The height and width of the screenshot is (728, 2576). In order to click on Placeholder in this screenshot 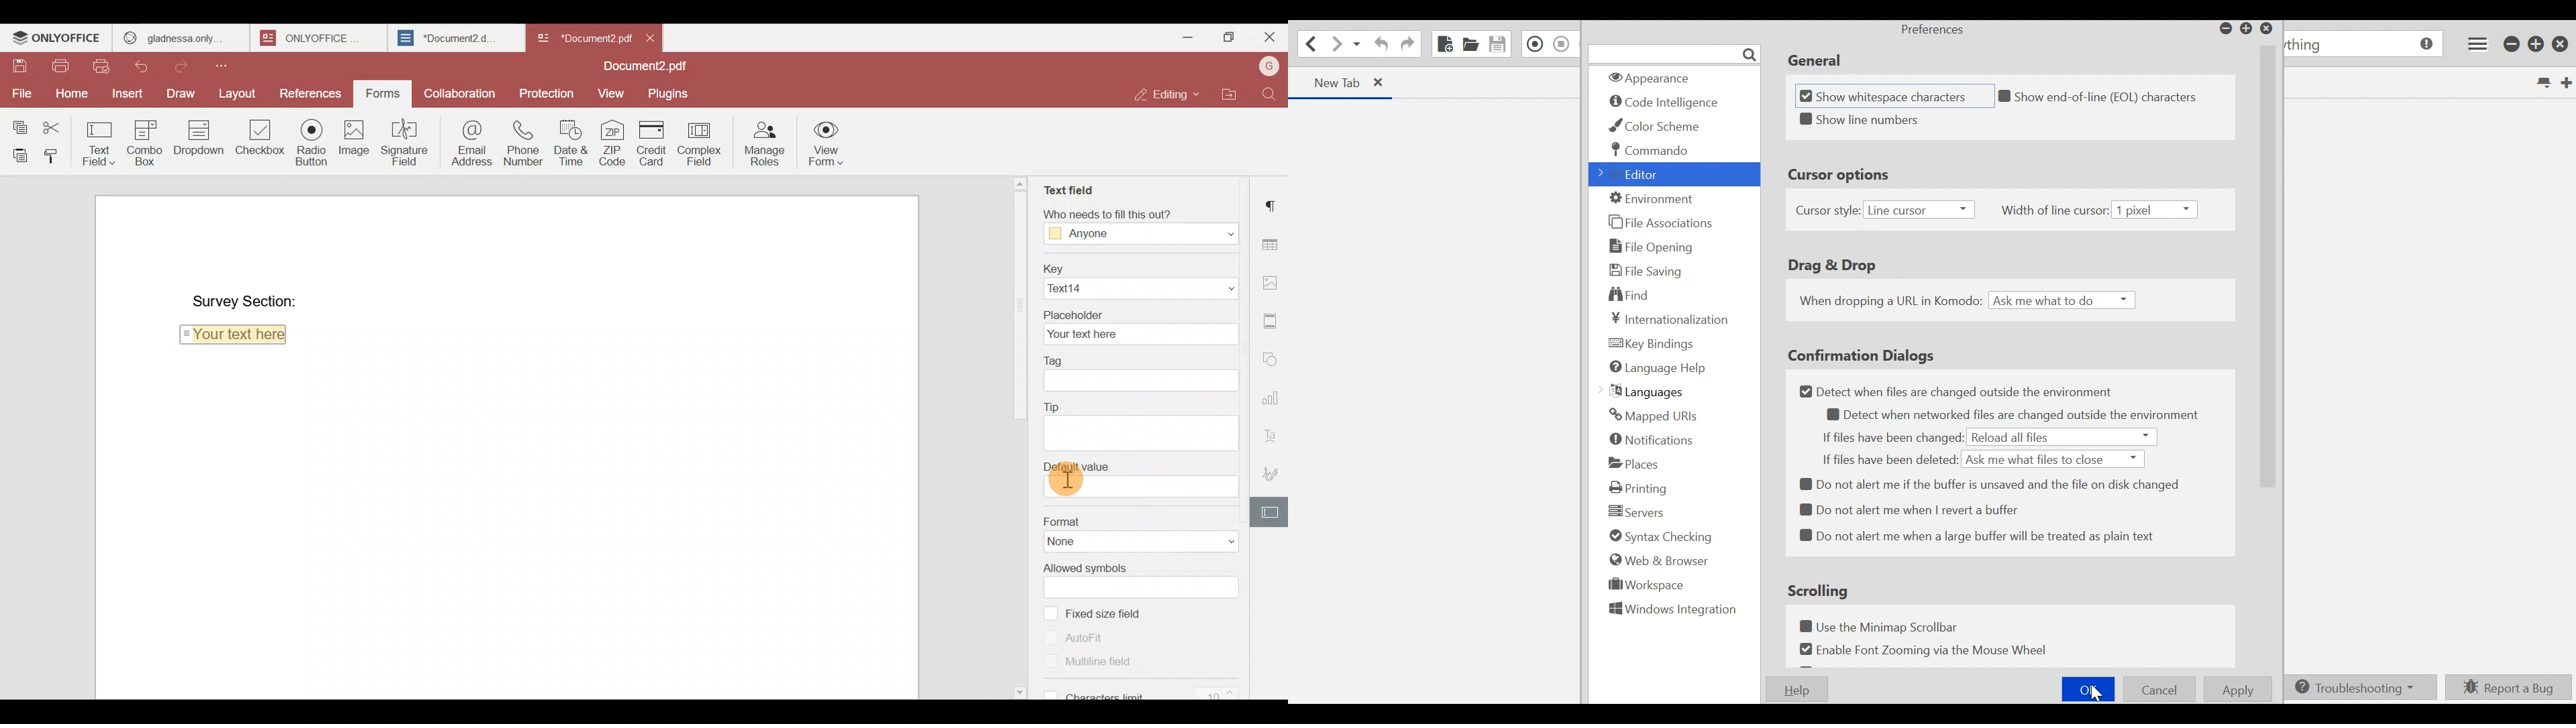, I will do `click(1138, 313)`.